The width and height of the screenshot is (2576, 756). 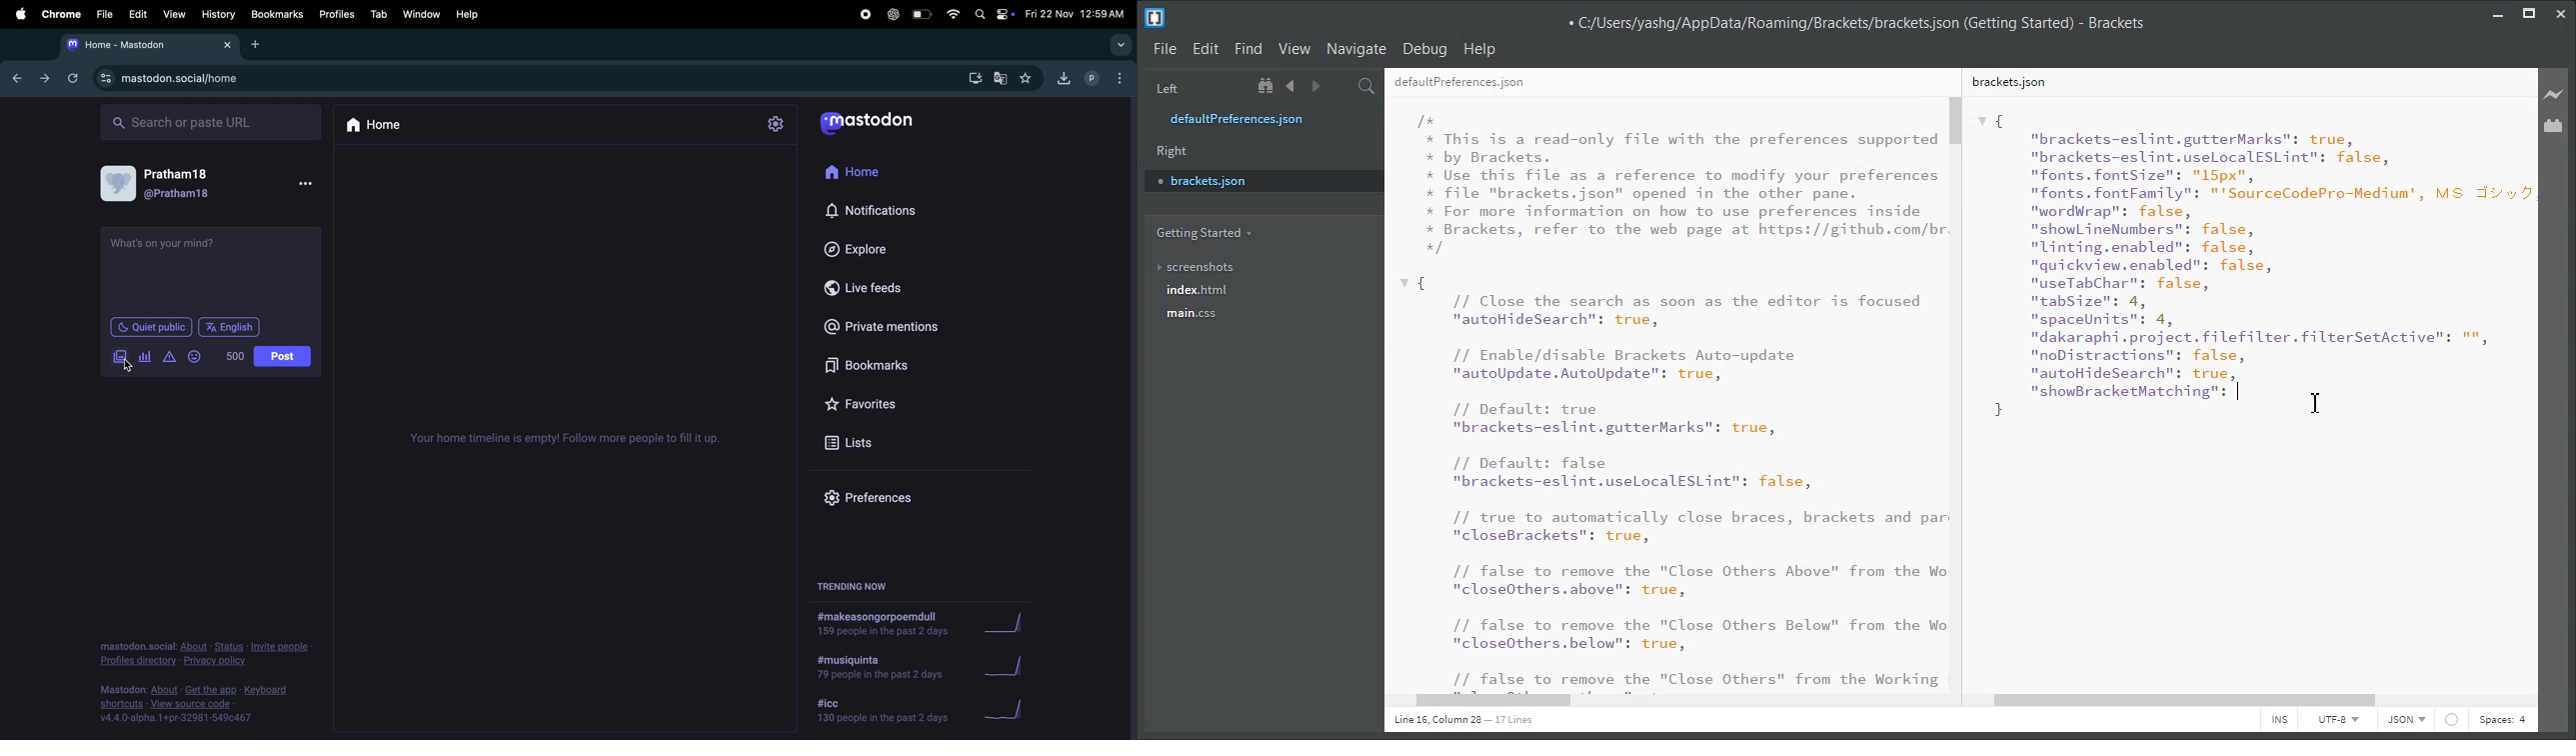 What do you see at coordinates (2407, 720) in the screenshot?
I see `JSON` at bounding box center [2407, 720].